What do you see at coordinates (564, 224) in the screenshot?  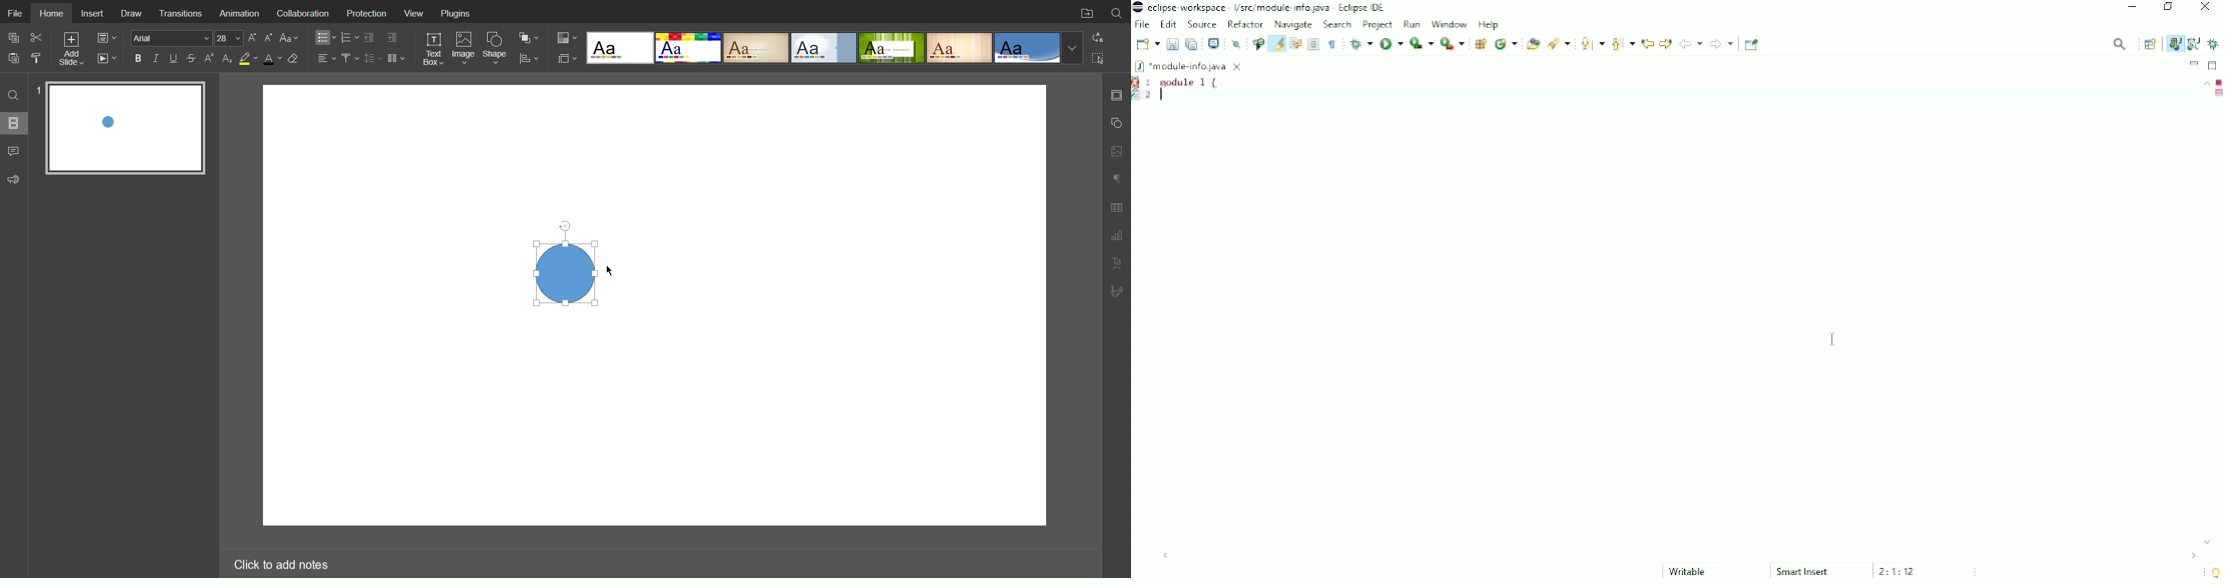 I see `Rotate` at bounding box center [564, 224].